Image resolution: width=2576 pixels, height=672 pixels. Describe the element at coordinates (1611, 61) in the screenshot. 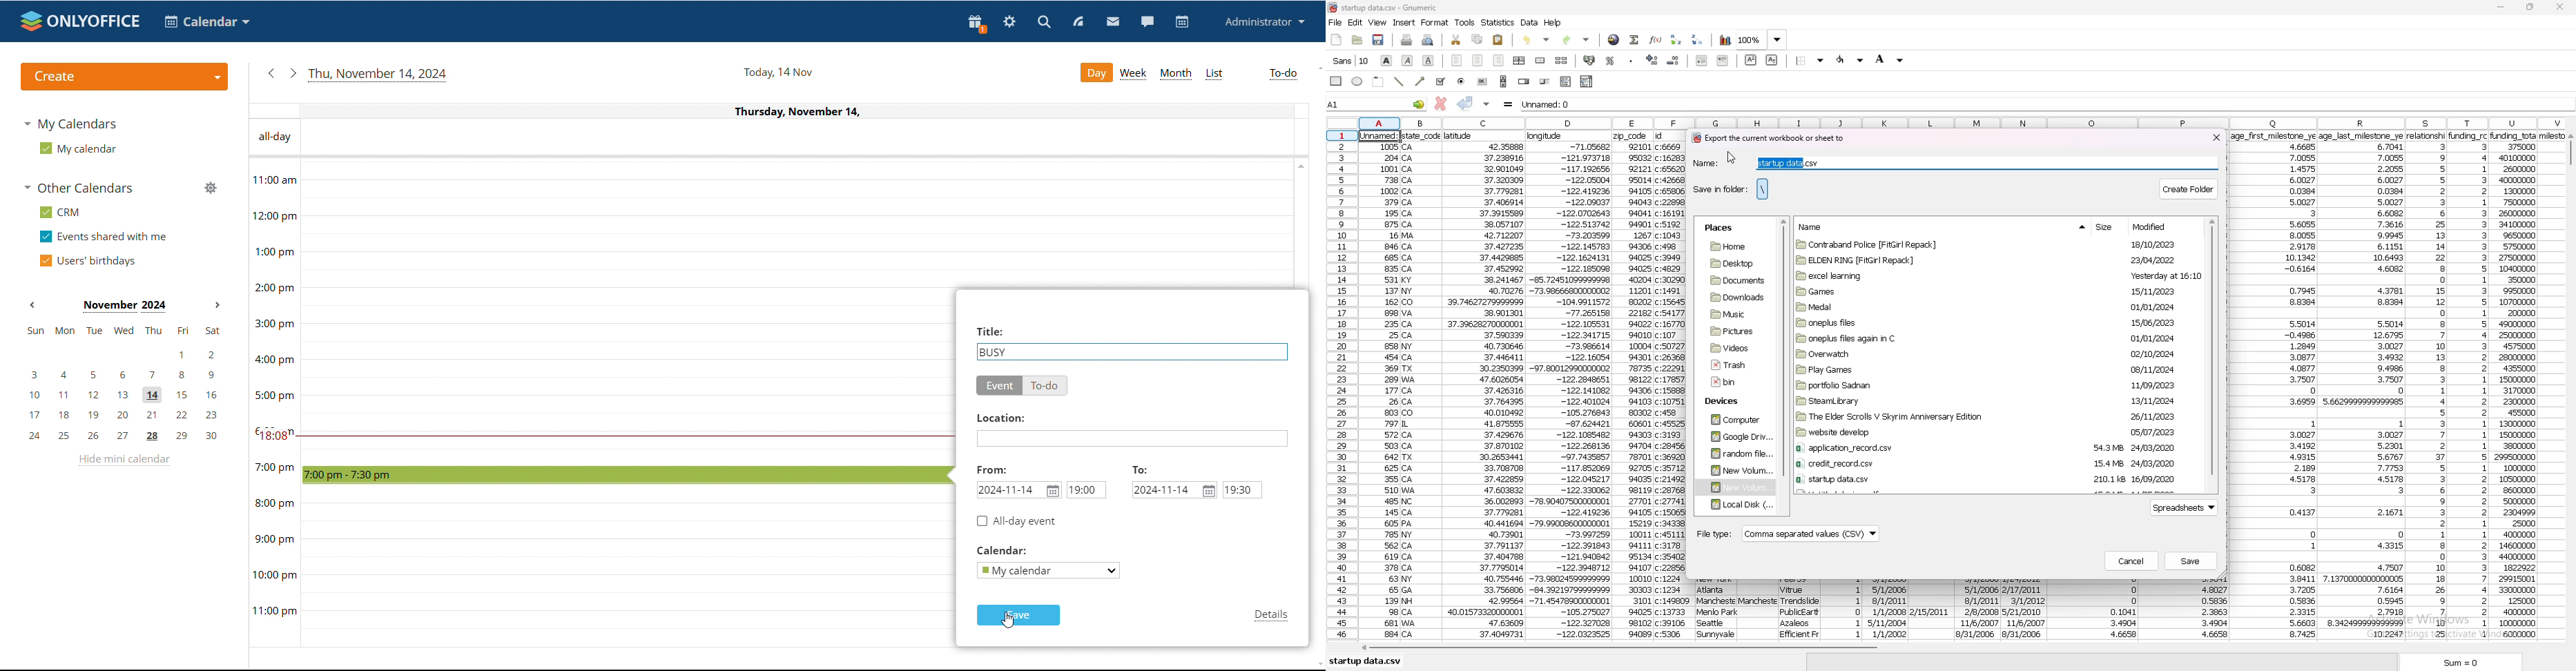

I see `percentage` at that location.